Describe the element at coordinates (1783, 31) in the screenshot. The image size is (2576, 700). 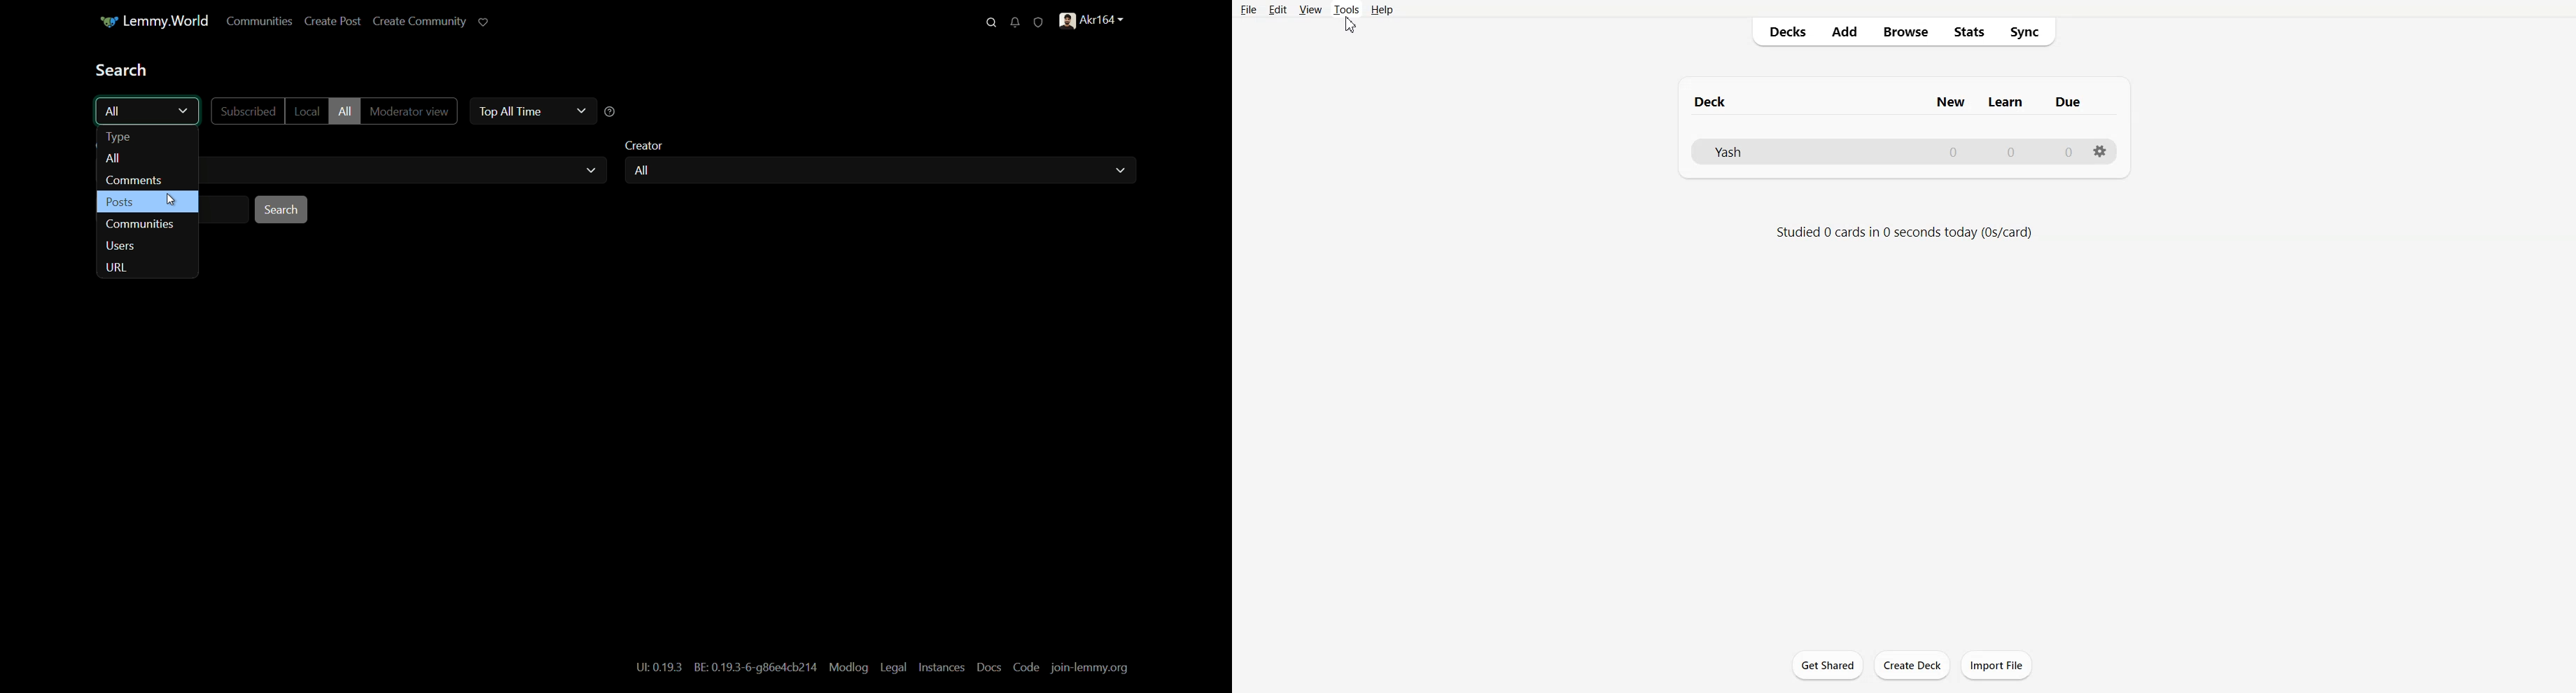
I see `Decks` at that location.